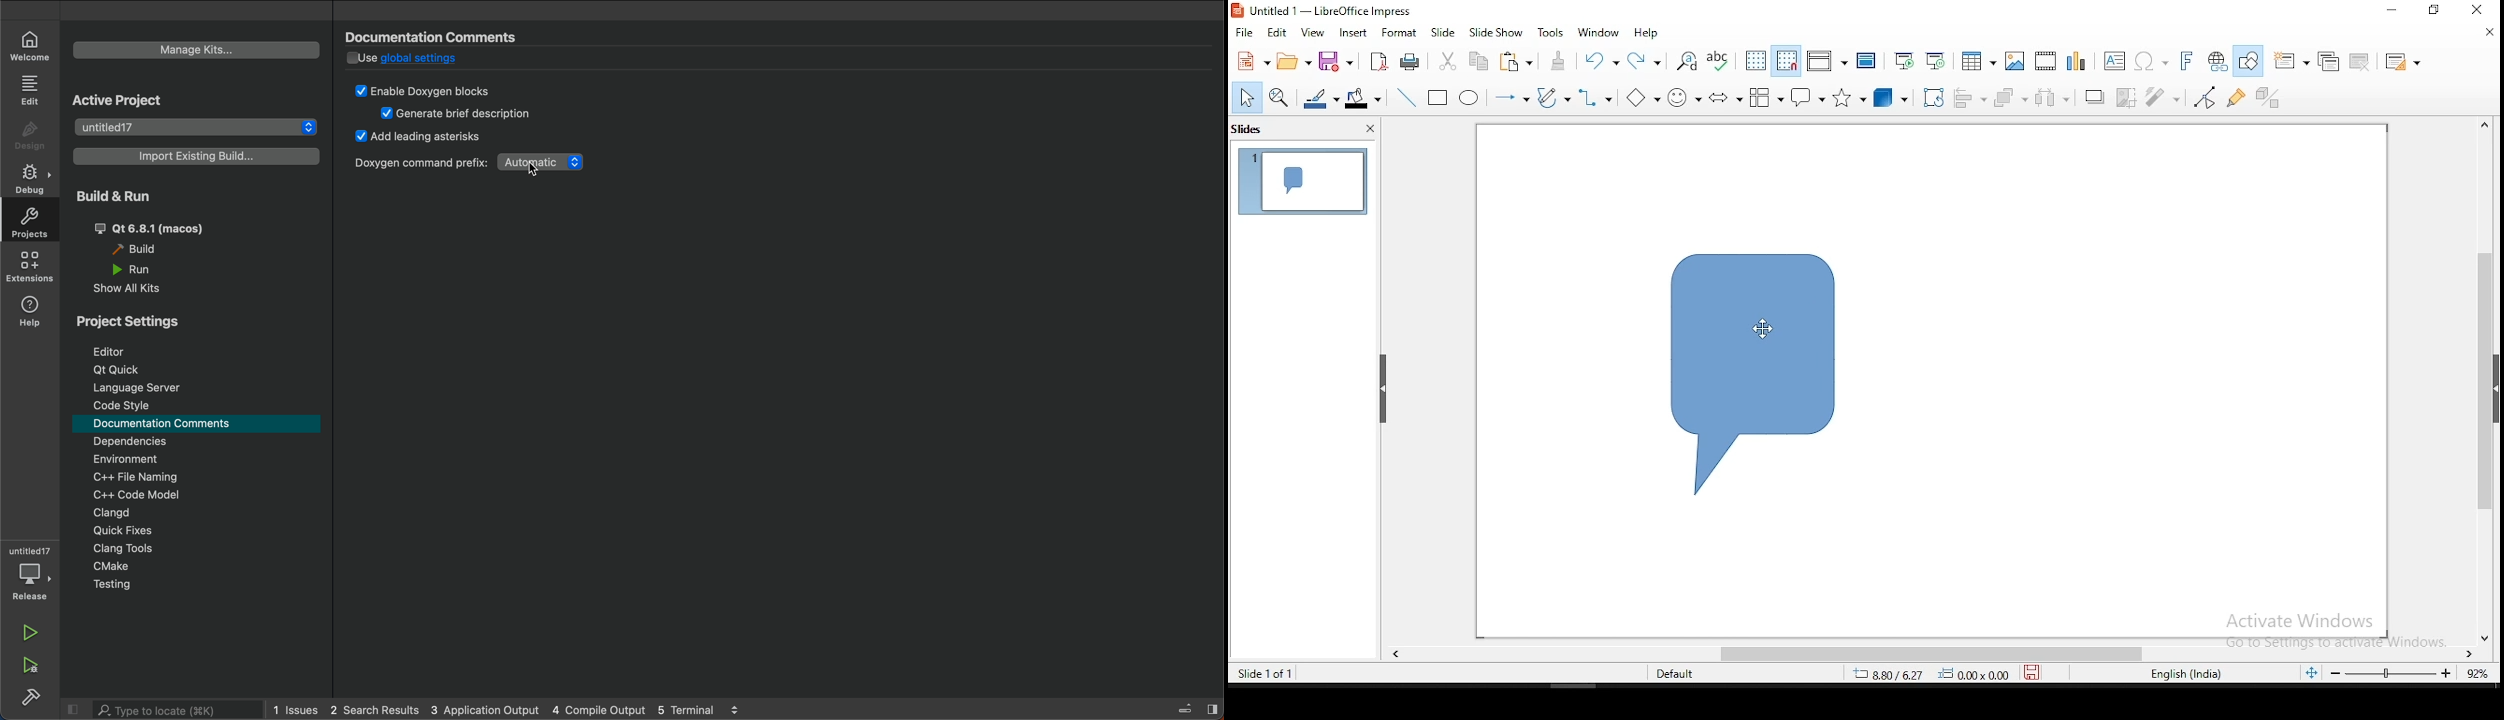 The image size is (2520, 728). I want to click on slide show, so click(1497, 29).